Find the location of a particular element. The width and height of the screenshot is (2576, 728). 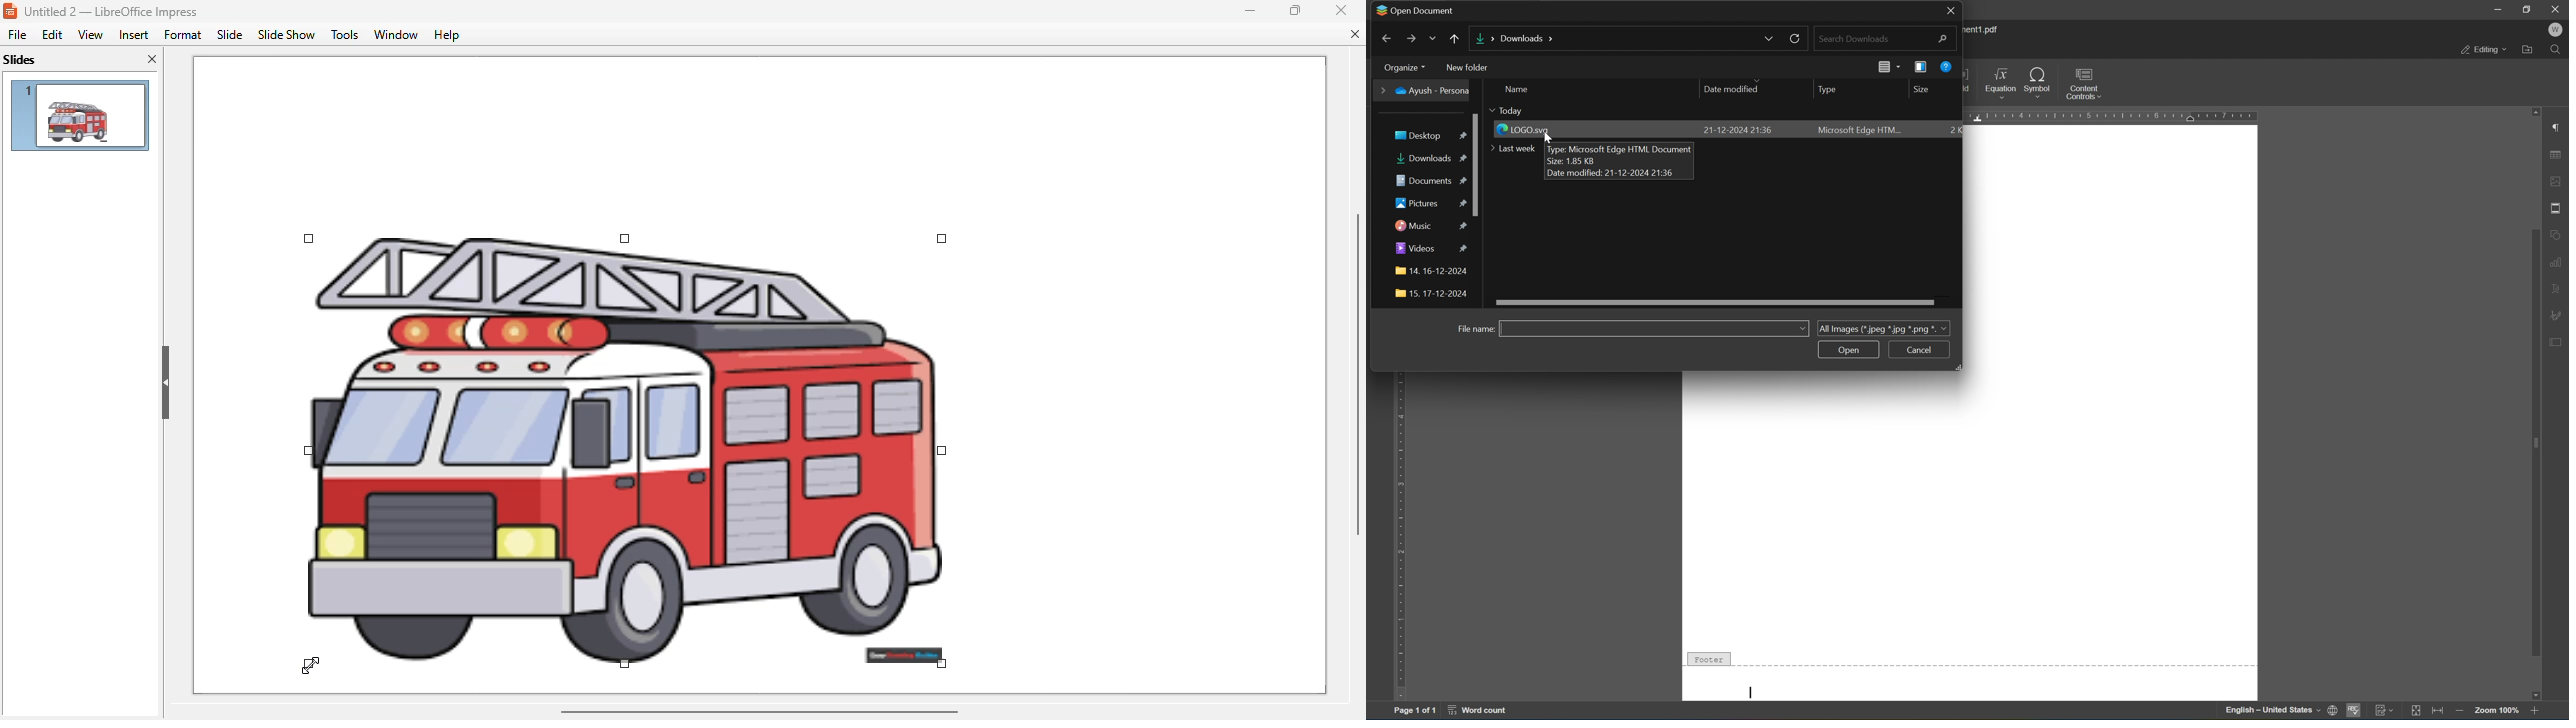

shape settings is located at coordinates (2558, 233).